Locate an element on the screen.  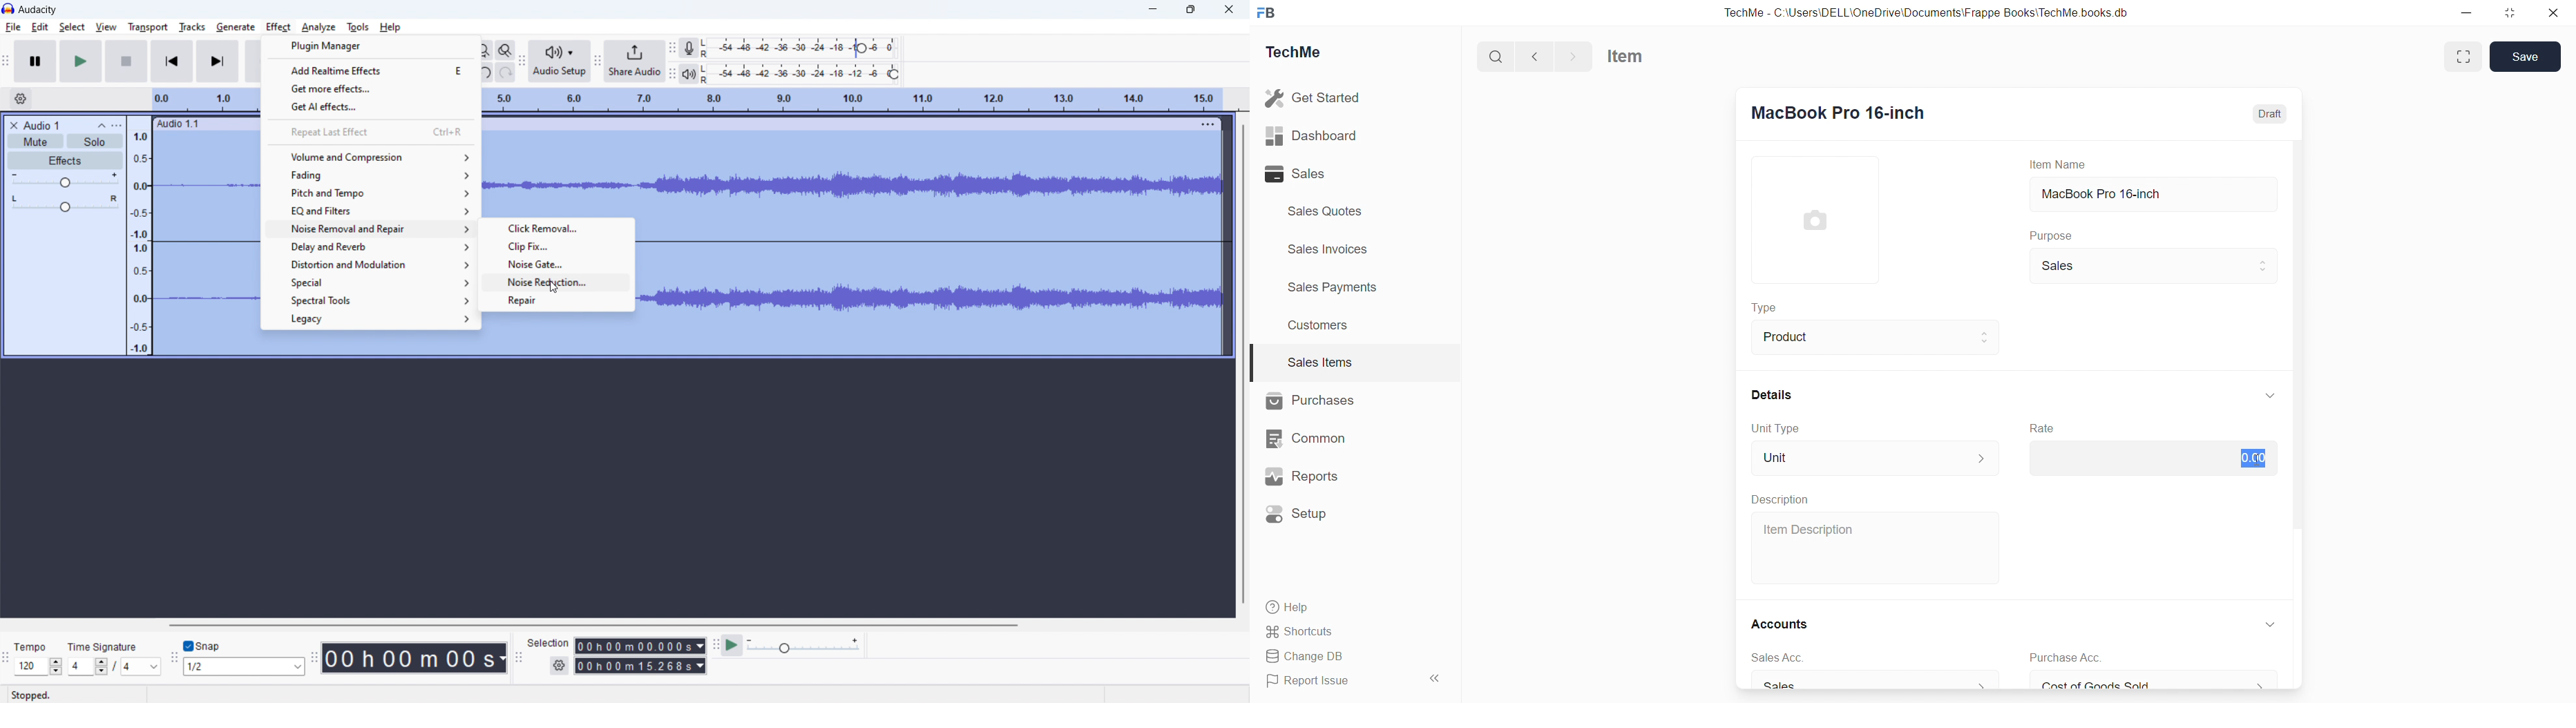
Product is located at coordinates (1874, 338).